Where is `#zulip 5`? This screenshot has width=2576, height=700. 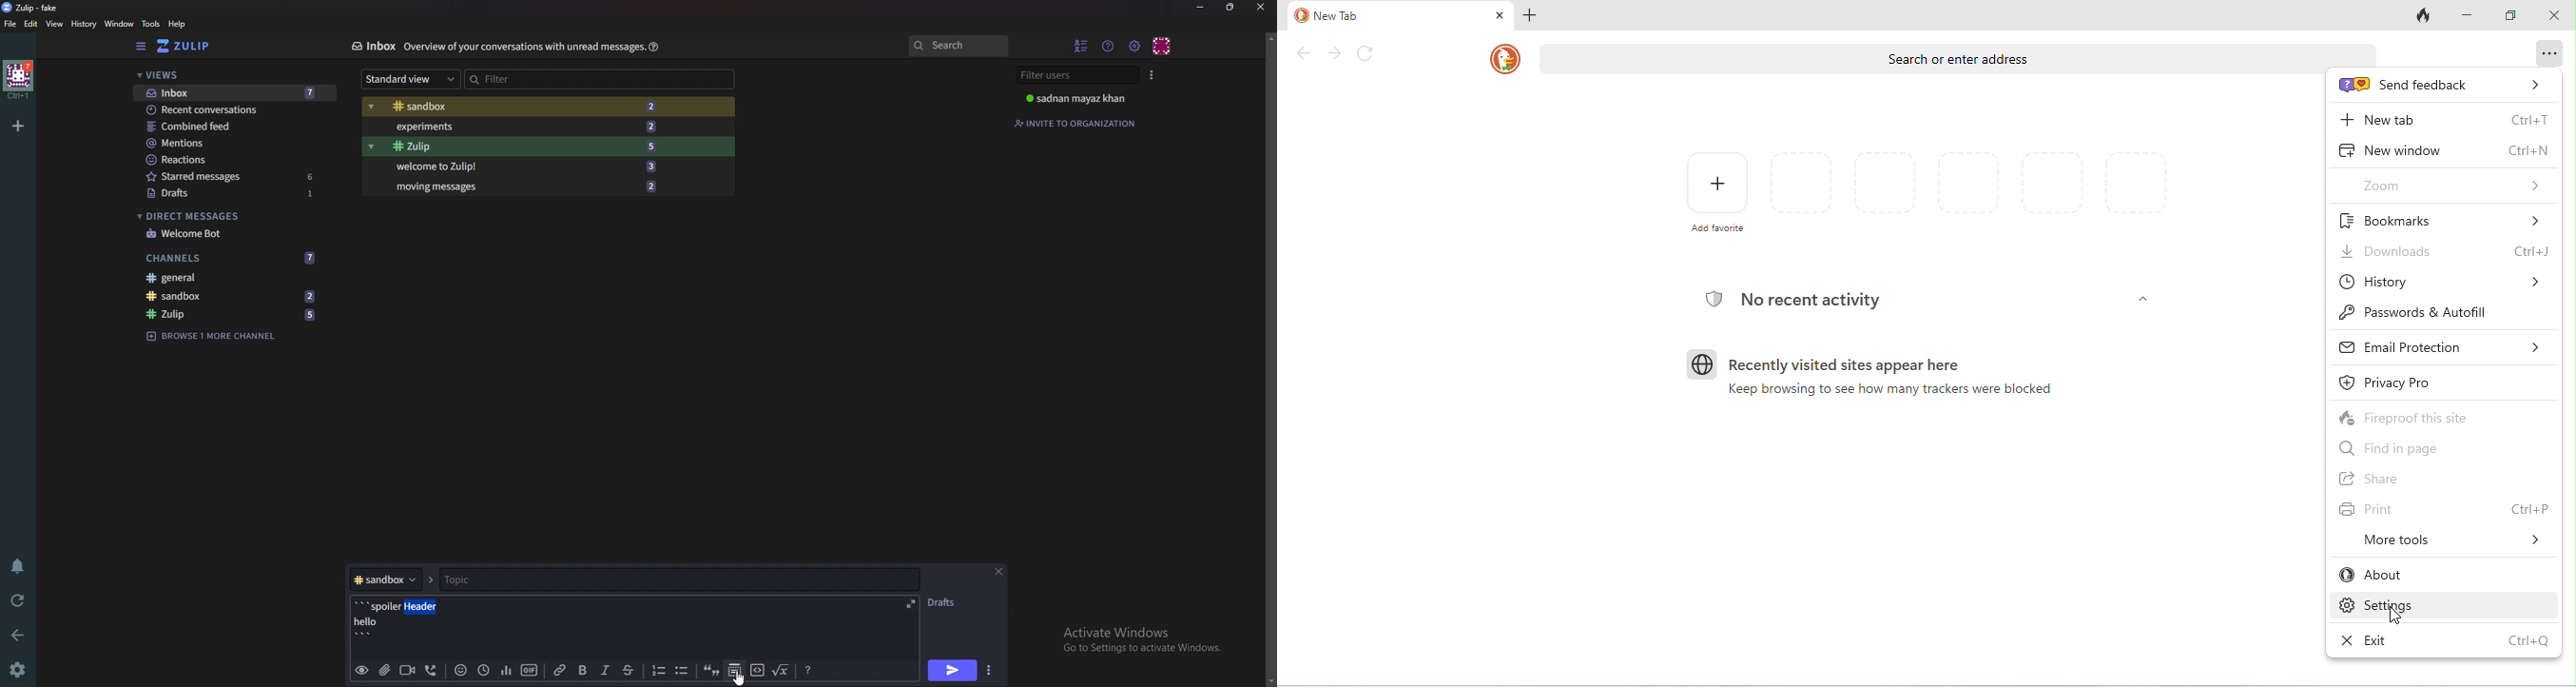
#zulip 5 is located at coordinates (235, 315).